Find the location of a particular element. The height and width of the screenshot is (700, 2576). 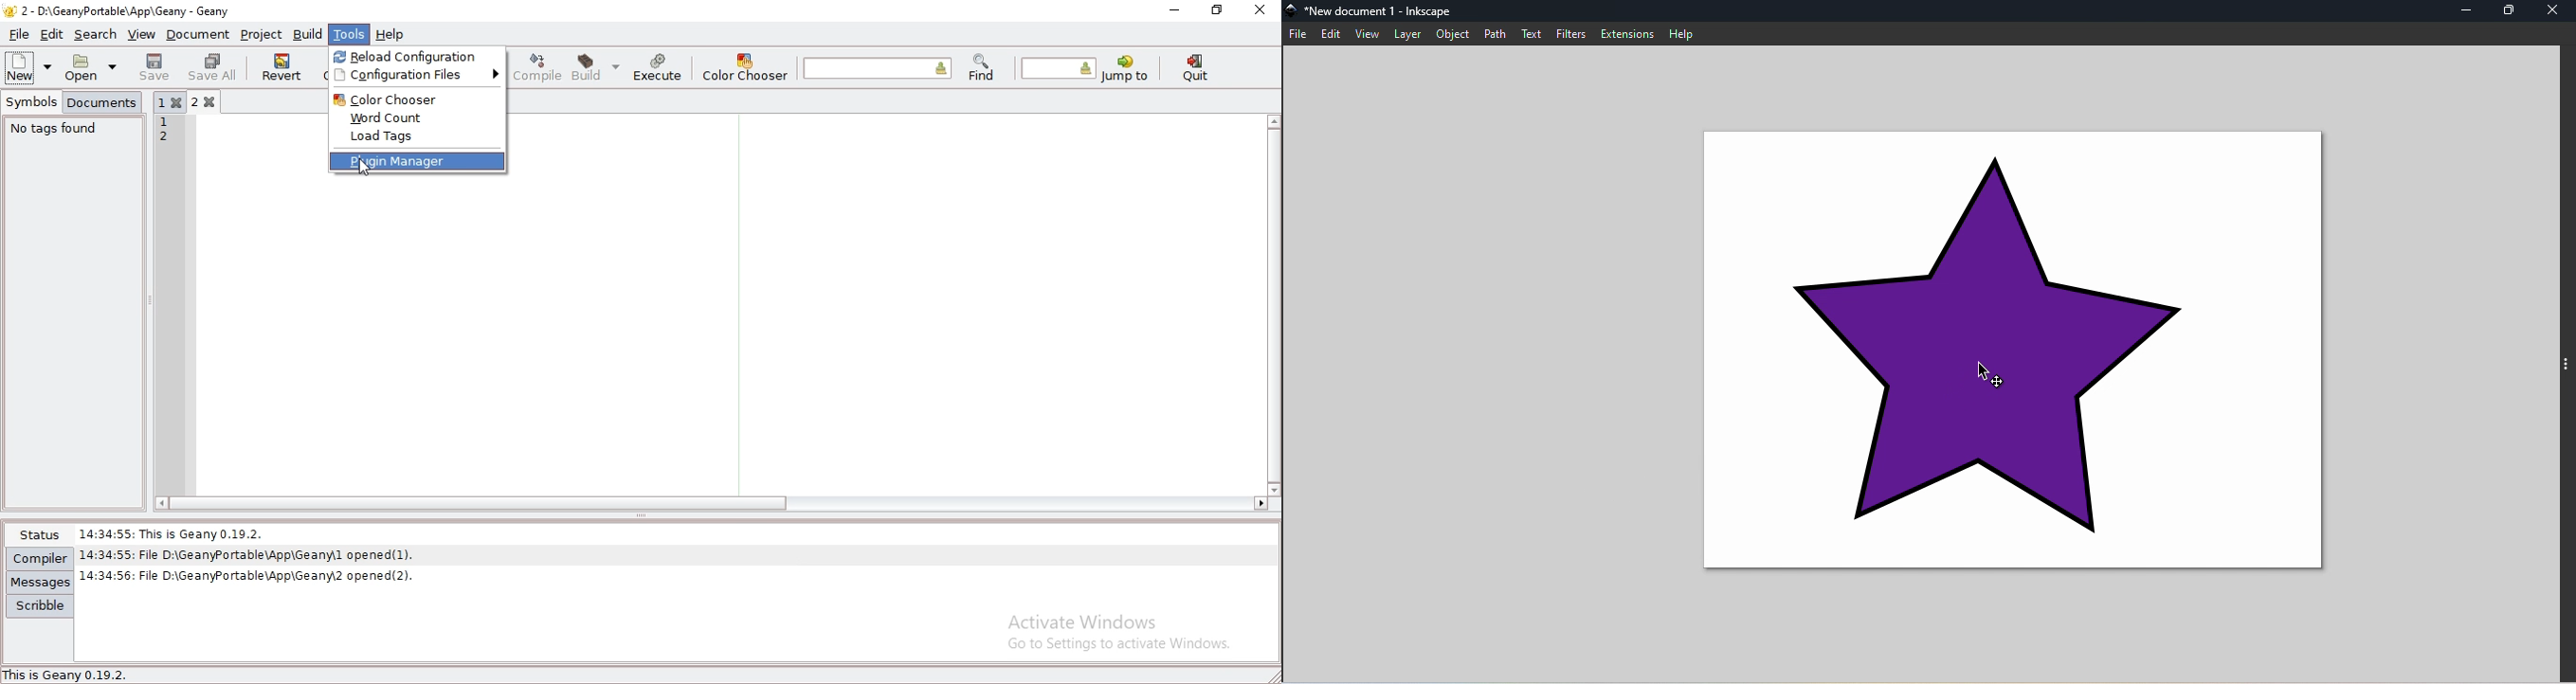

cursor is located at coordinates (365, 170).